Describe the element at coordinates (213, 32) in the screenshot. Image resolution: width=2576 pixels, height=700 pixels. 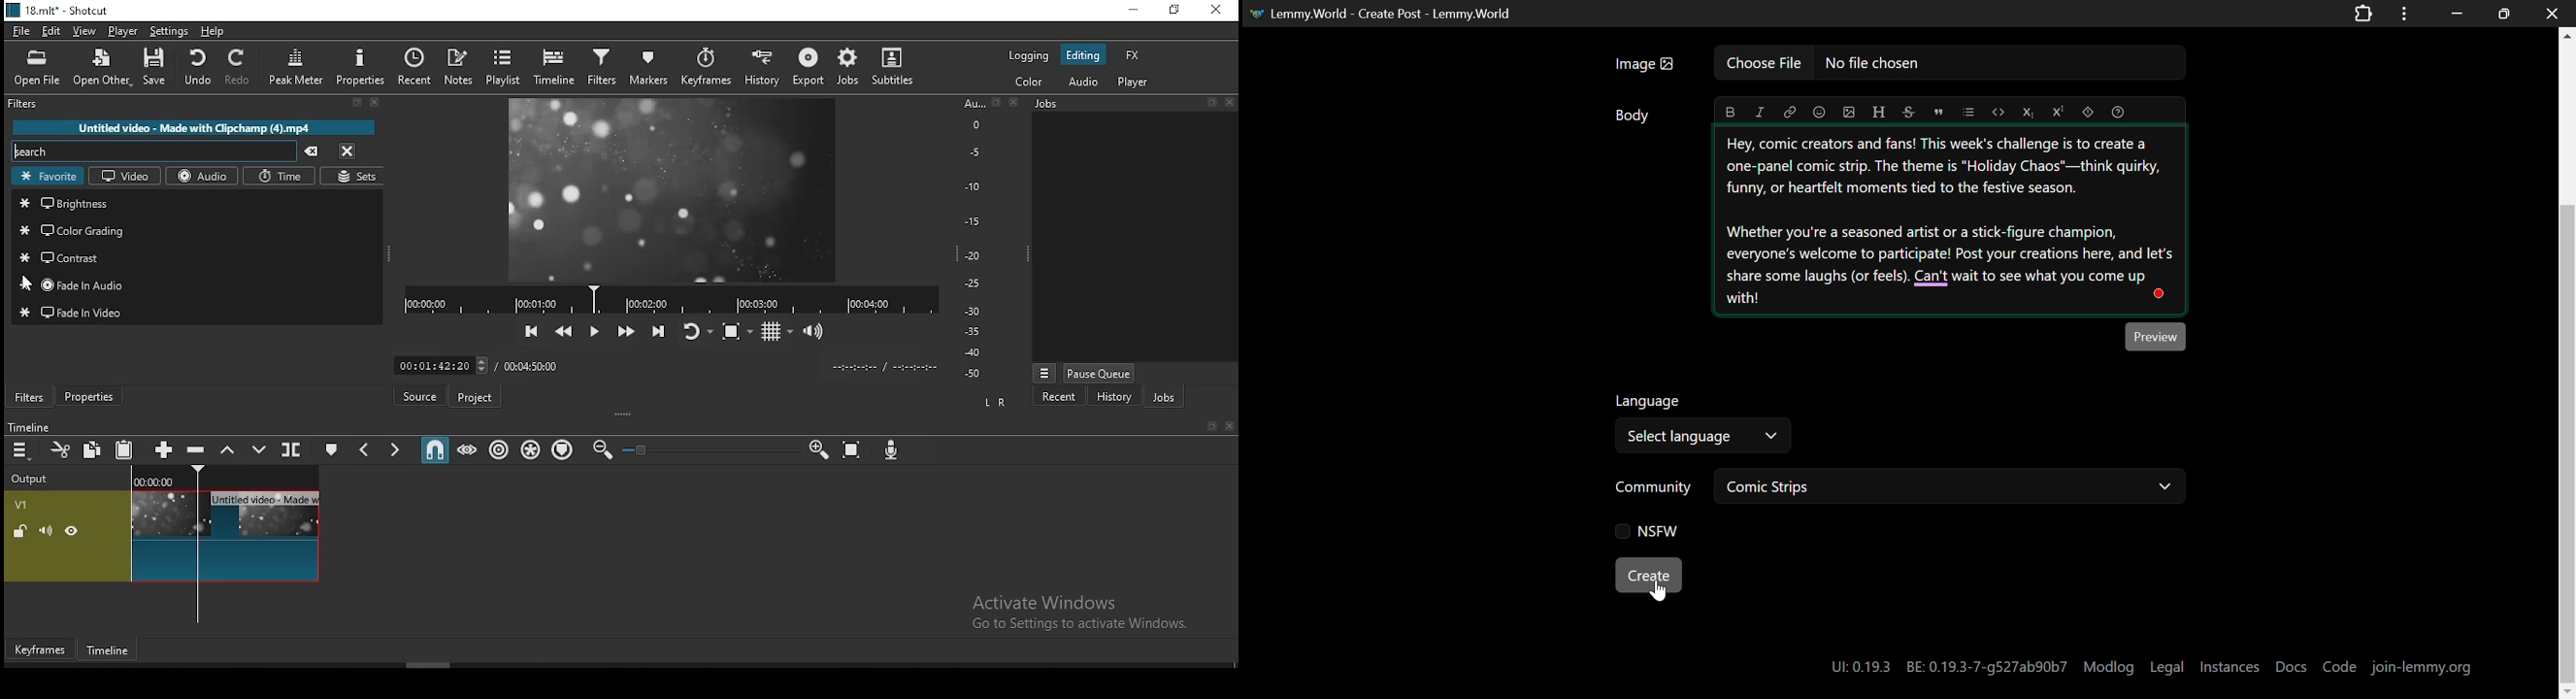
I see `help` at that location.